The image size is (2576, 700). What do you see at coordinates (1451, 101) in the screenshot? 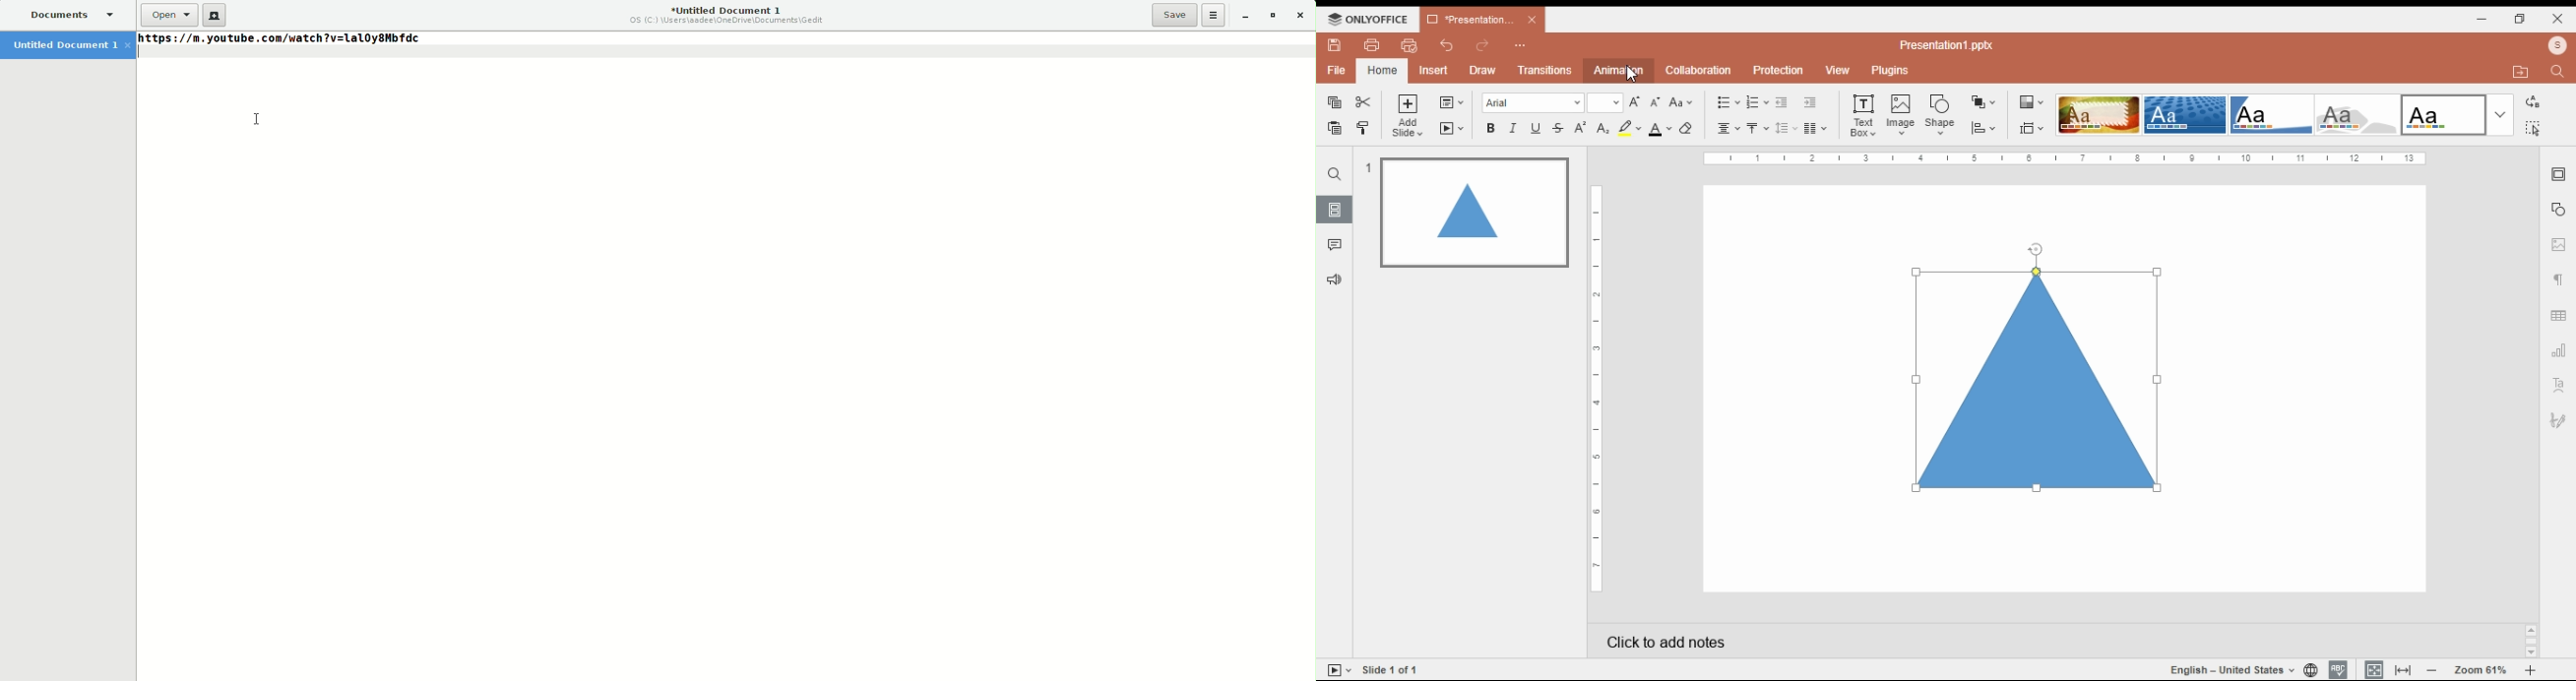
I see `change slide layout` at bounding box center [1451, 101].